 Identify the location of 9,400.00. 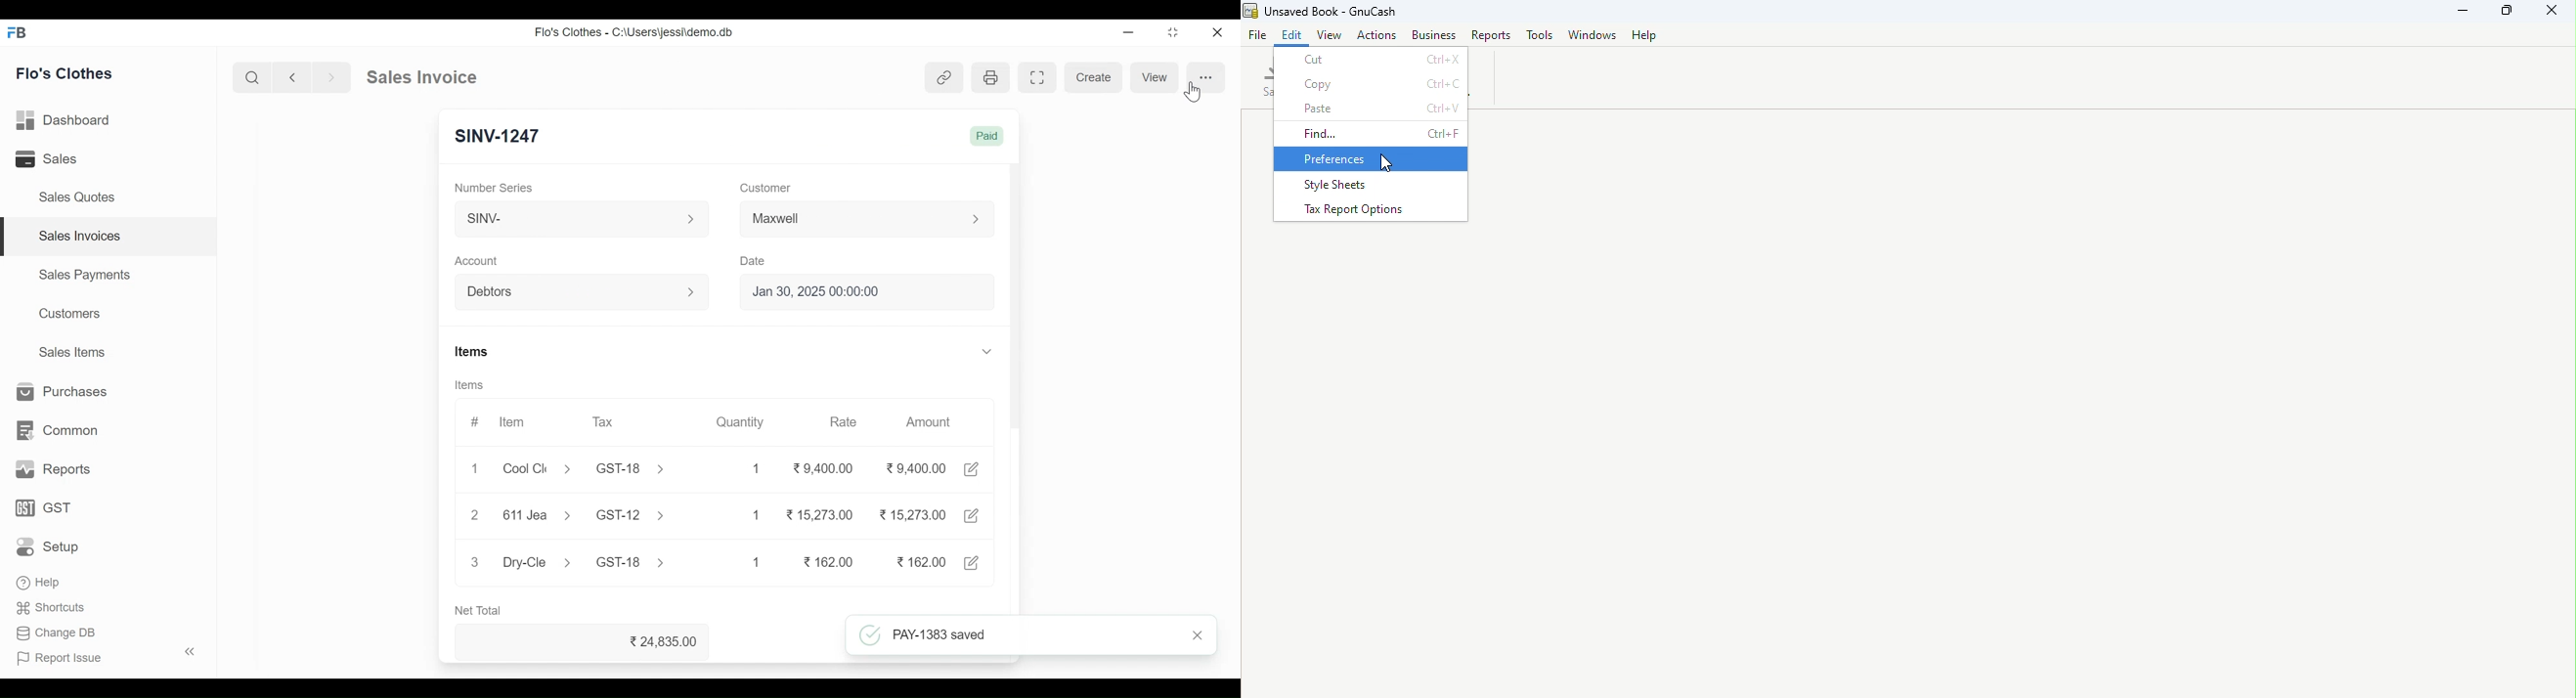
(823, 465).